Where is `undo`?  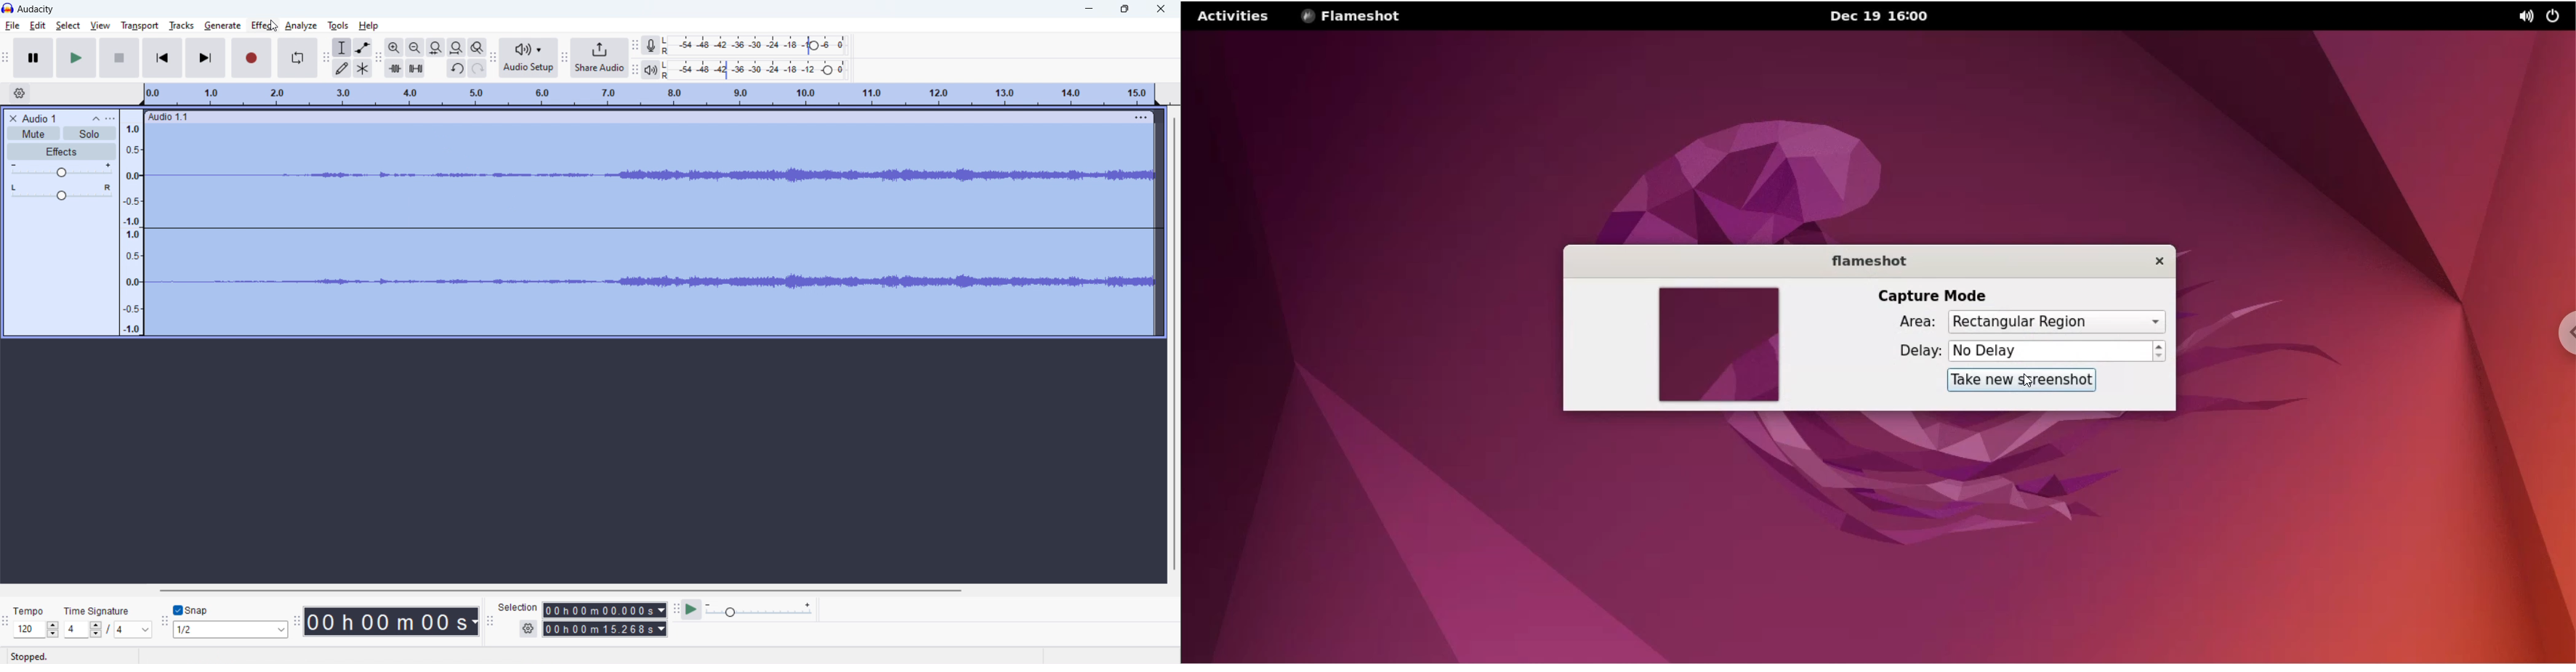
undo is located at coordinates (456, 69).